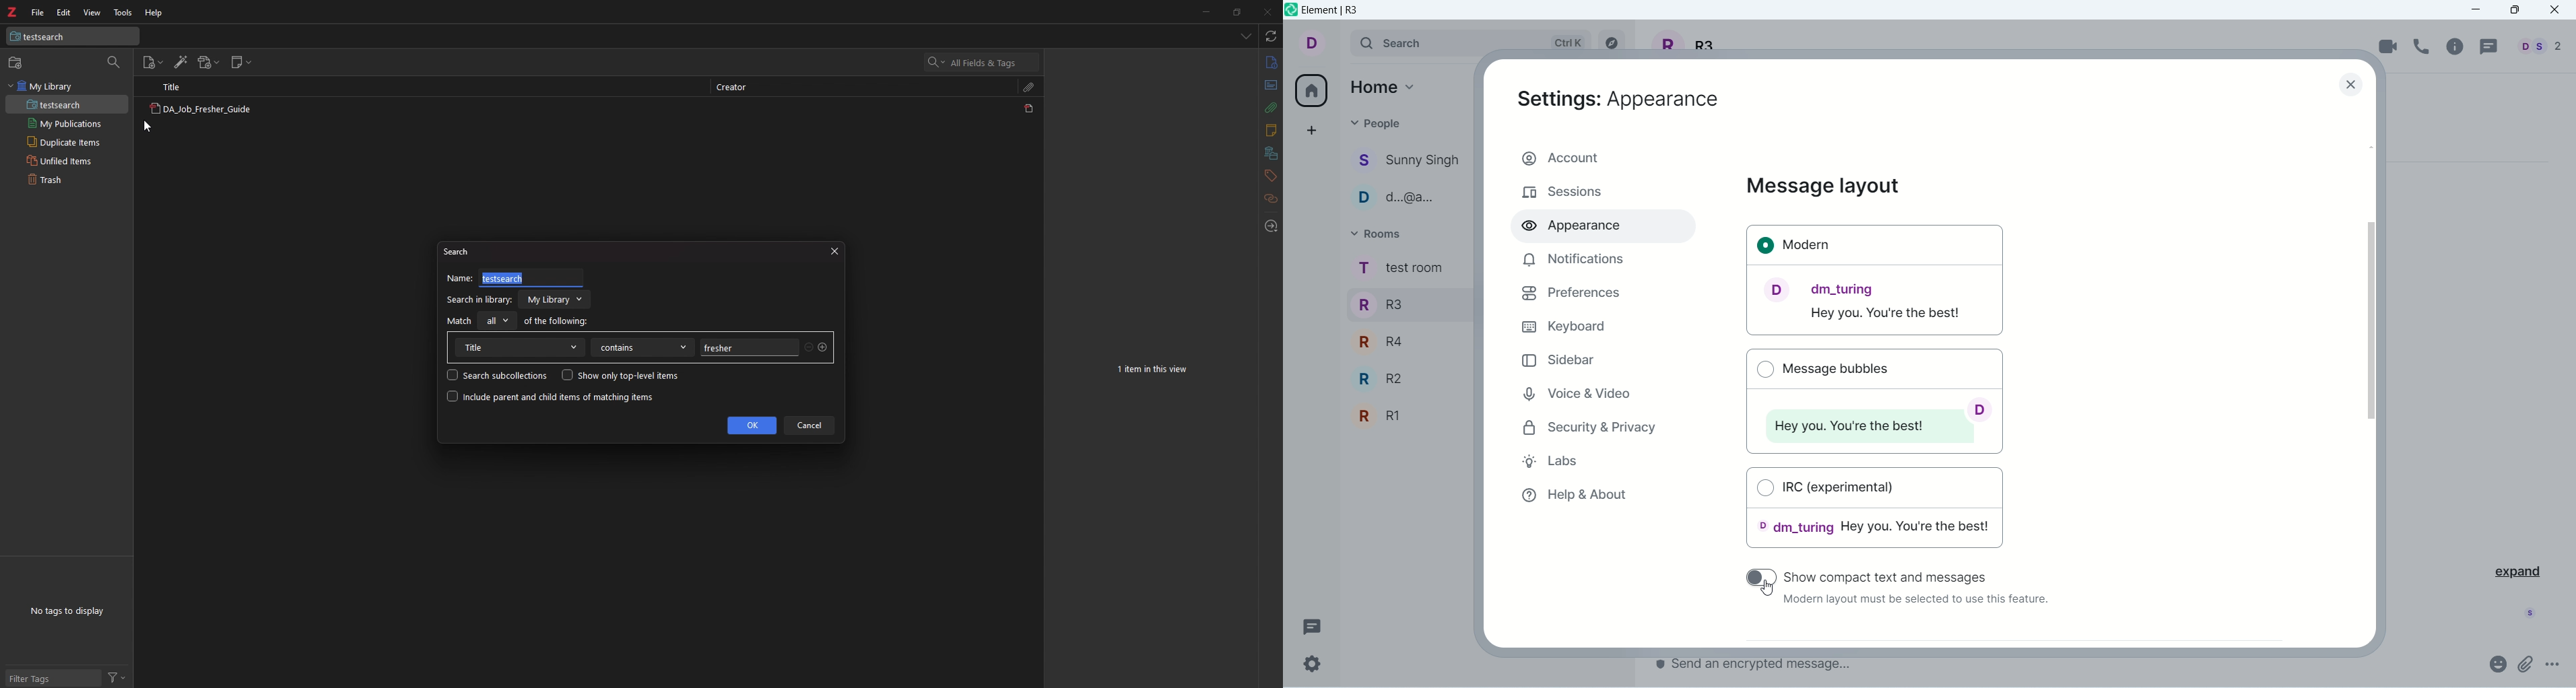  What do you see at coordinates (147, 127) in the screenshot?
I see `Cursor` at bounding box center [147, 127].